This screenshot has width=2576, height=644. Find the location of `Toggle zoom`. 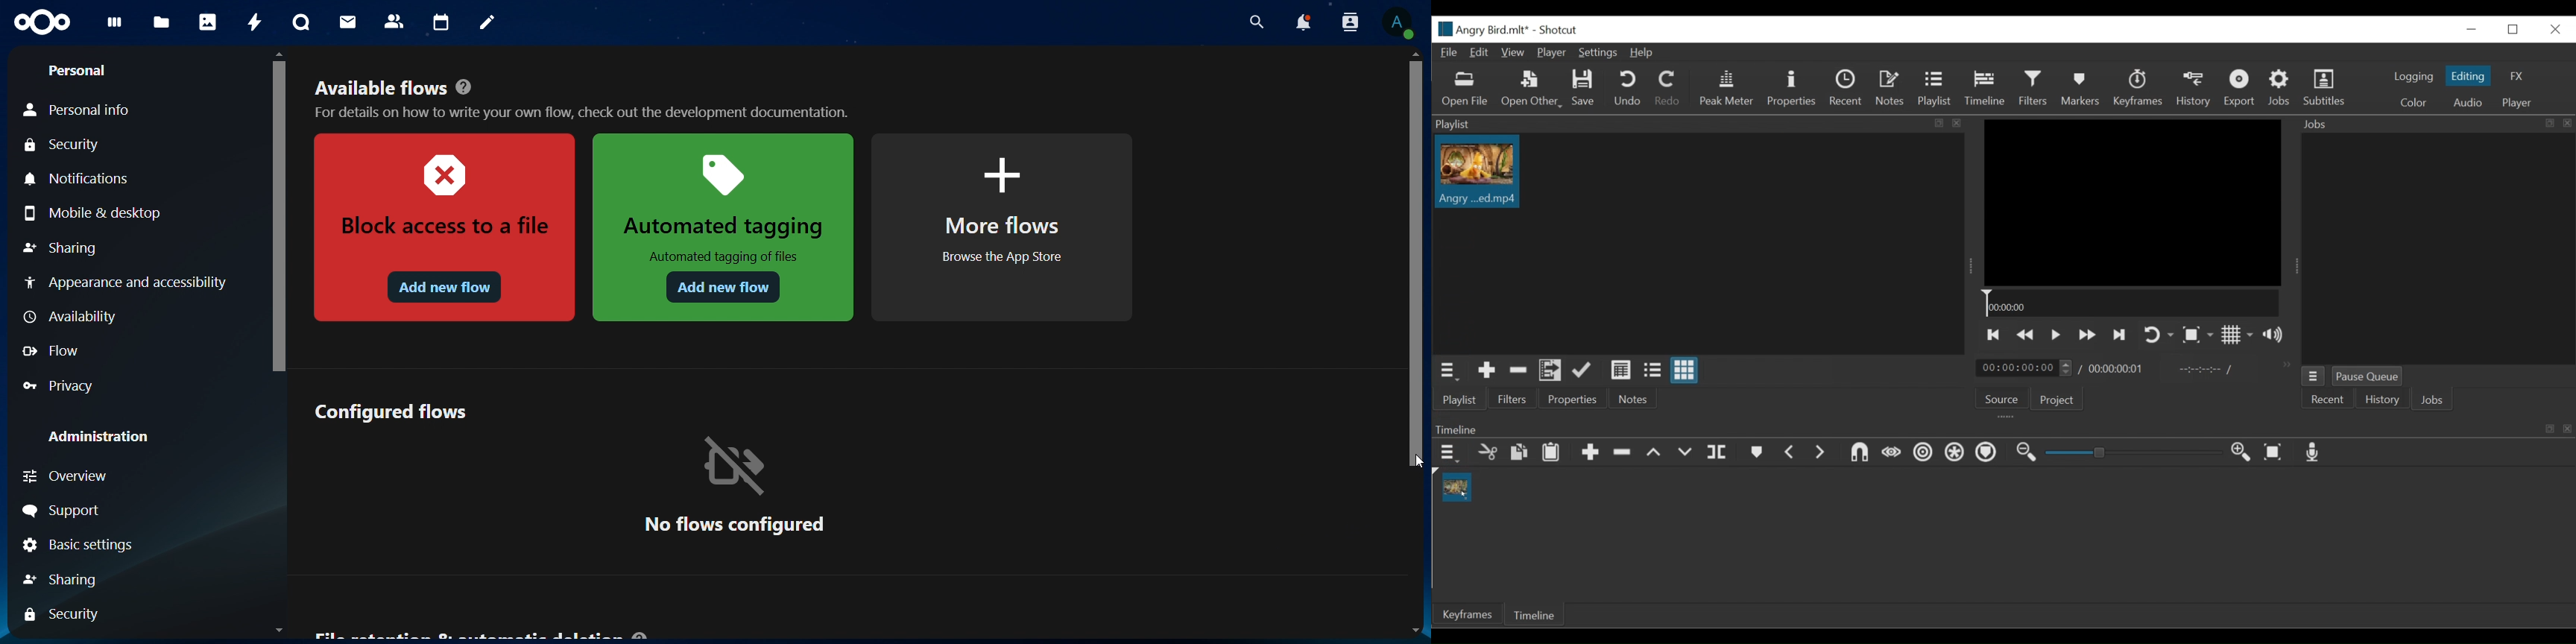

Toggle zoom is located at coordinates (2199, 336).